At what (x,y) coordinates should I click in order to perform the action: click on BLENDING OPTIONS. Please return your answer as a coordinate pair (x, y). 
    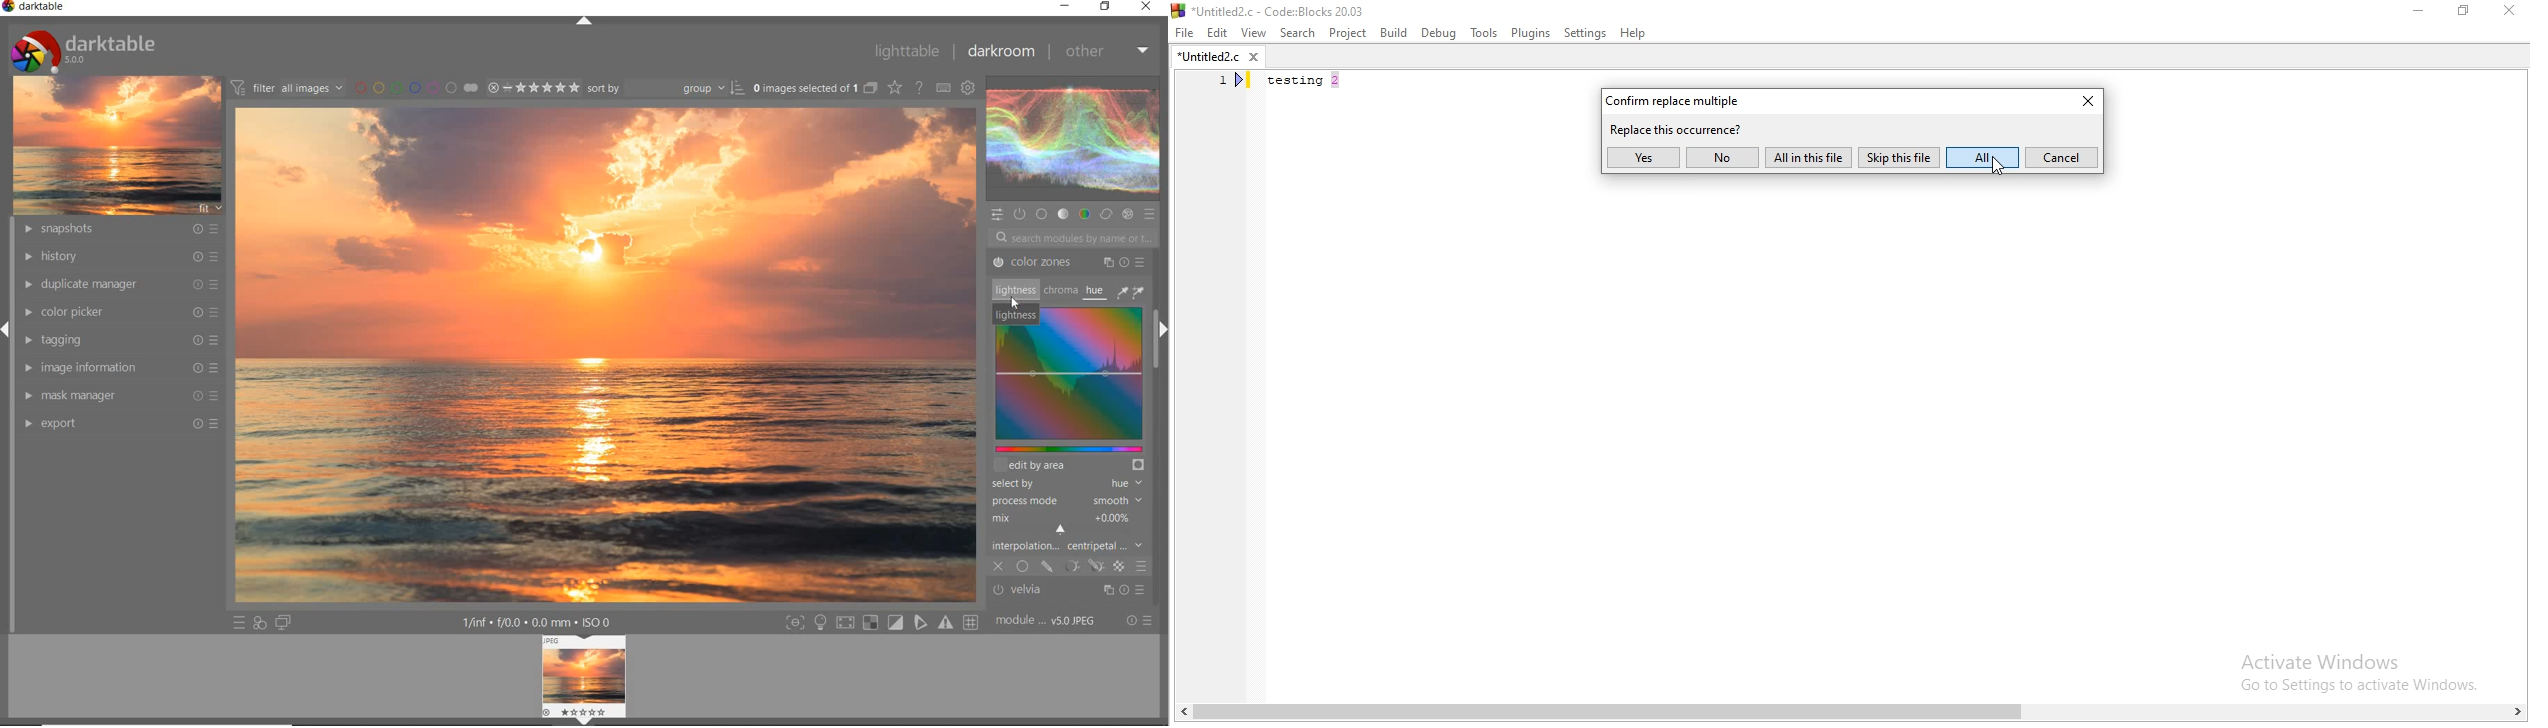
    Looking at the image, I should click on (1142, 567).